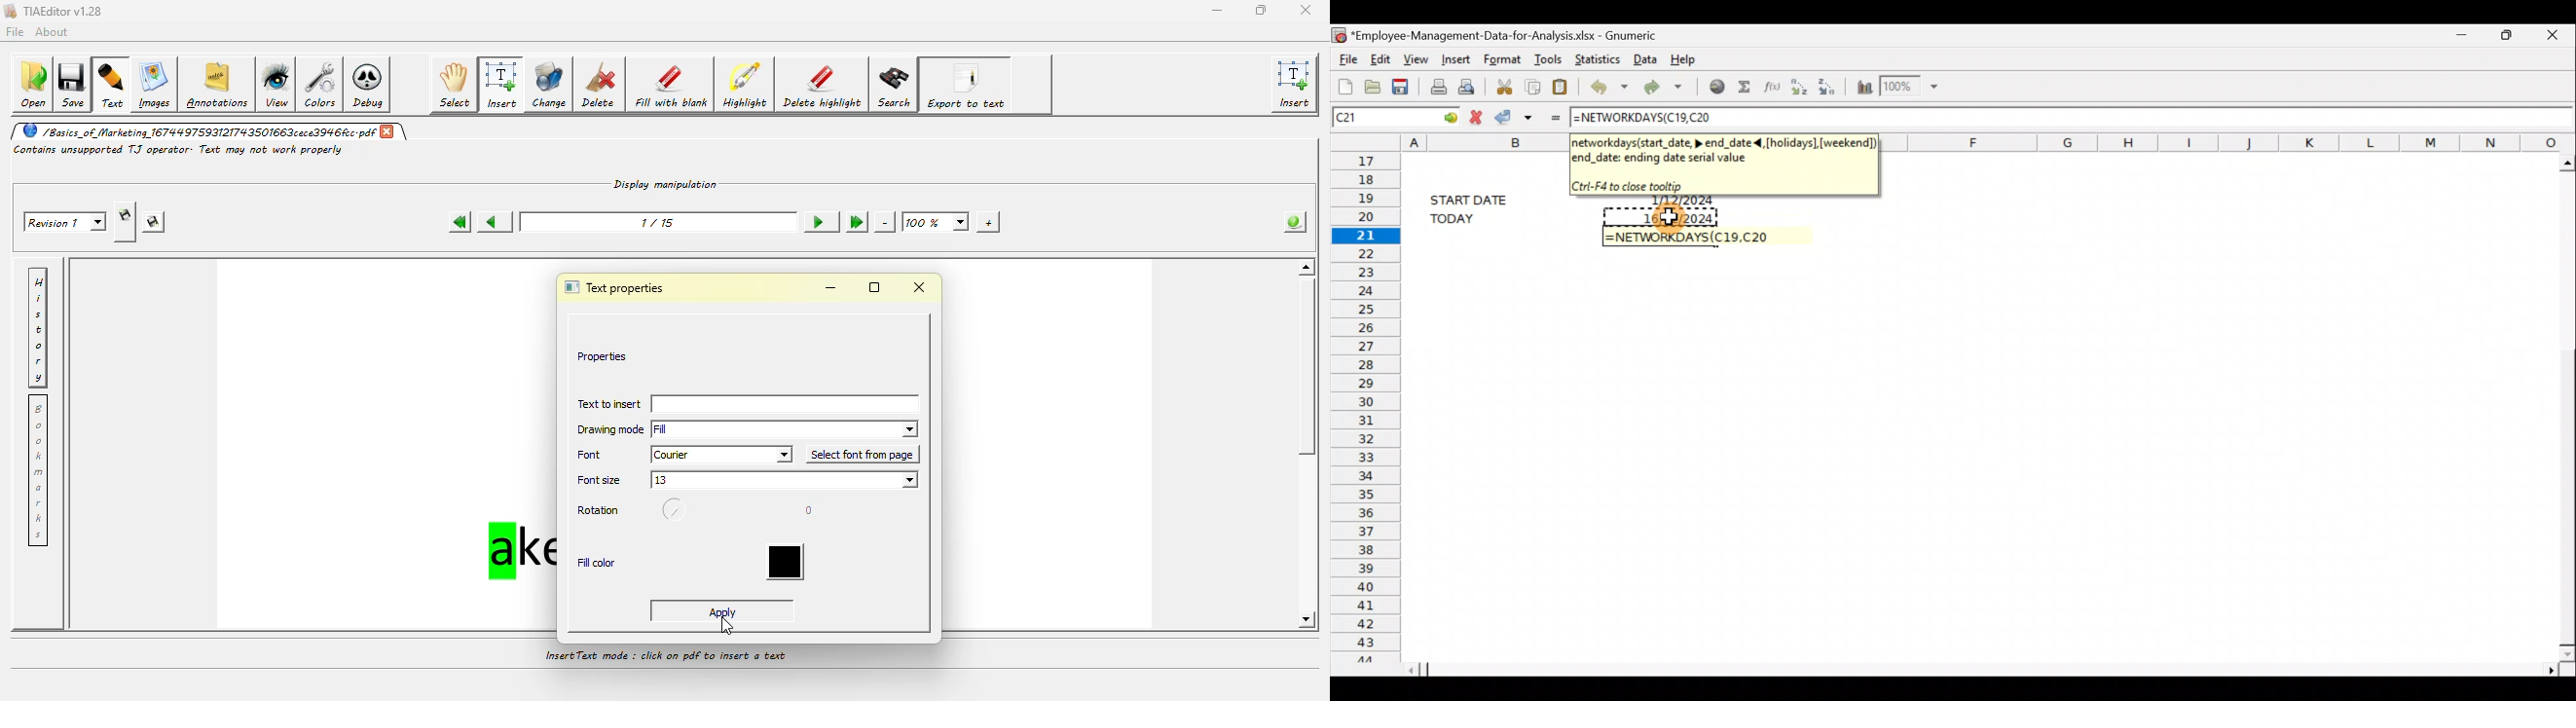  What do you see at coordinates (1343, 83) in the screenshot?
I see `Create a new workbook` at bounding box center [1343, 83].